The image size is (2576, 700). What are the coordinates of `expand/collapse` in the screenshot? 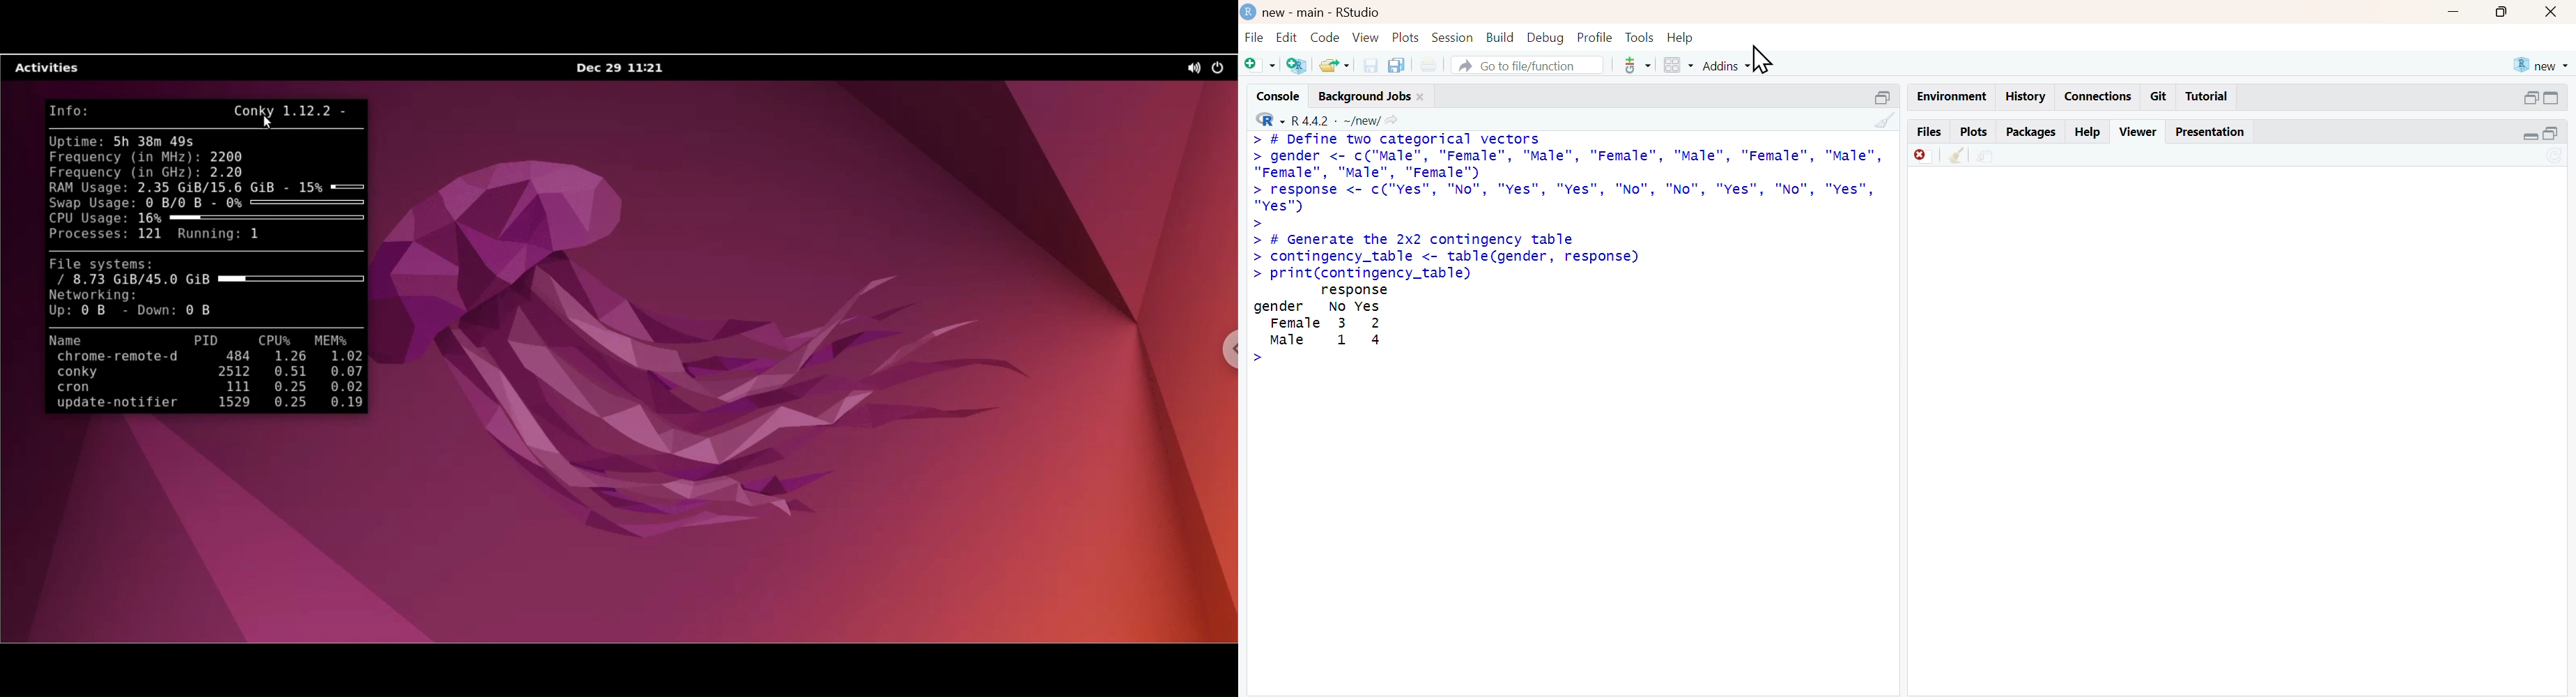 It's located at (2530, 137).